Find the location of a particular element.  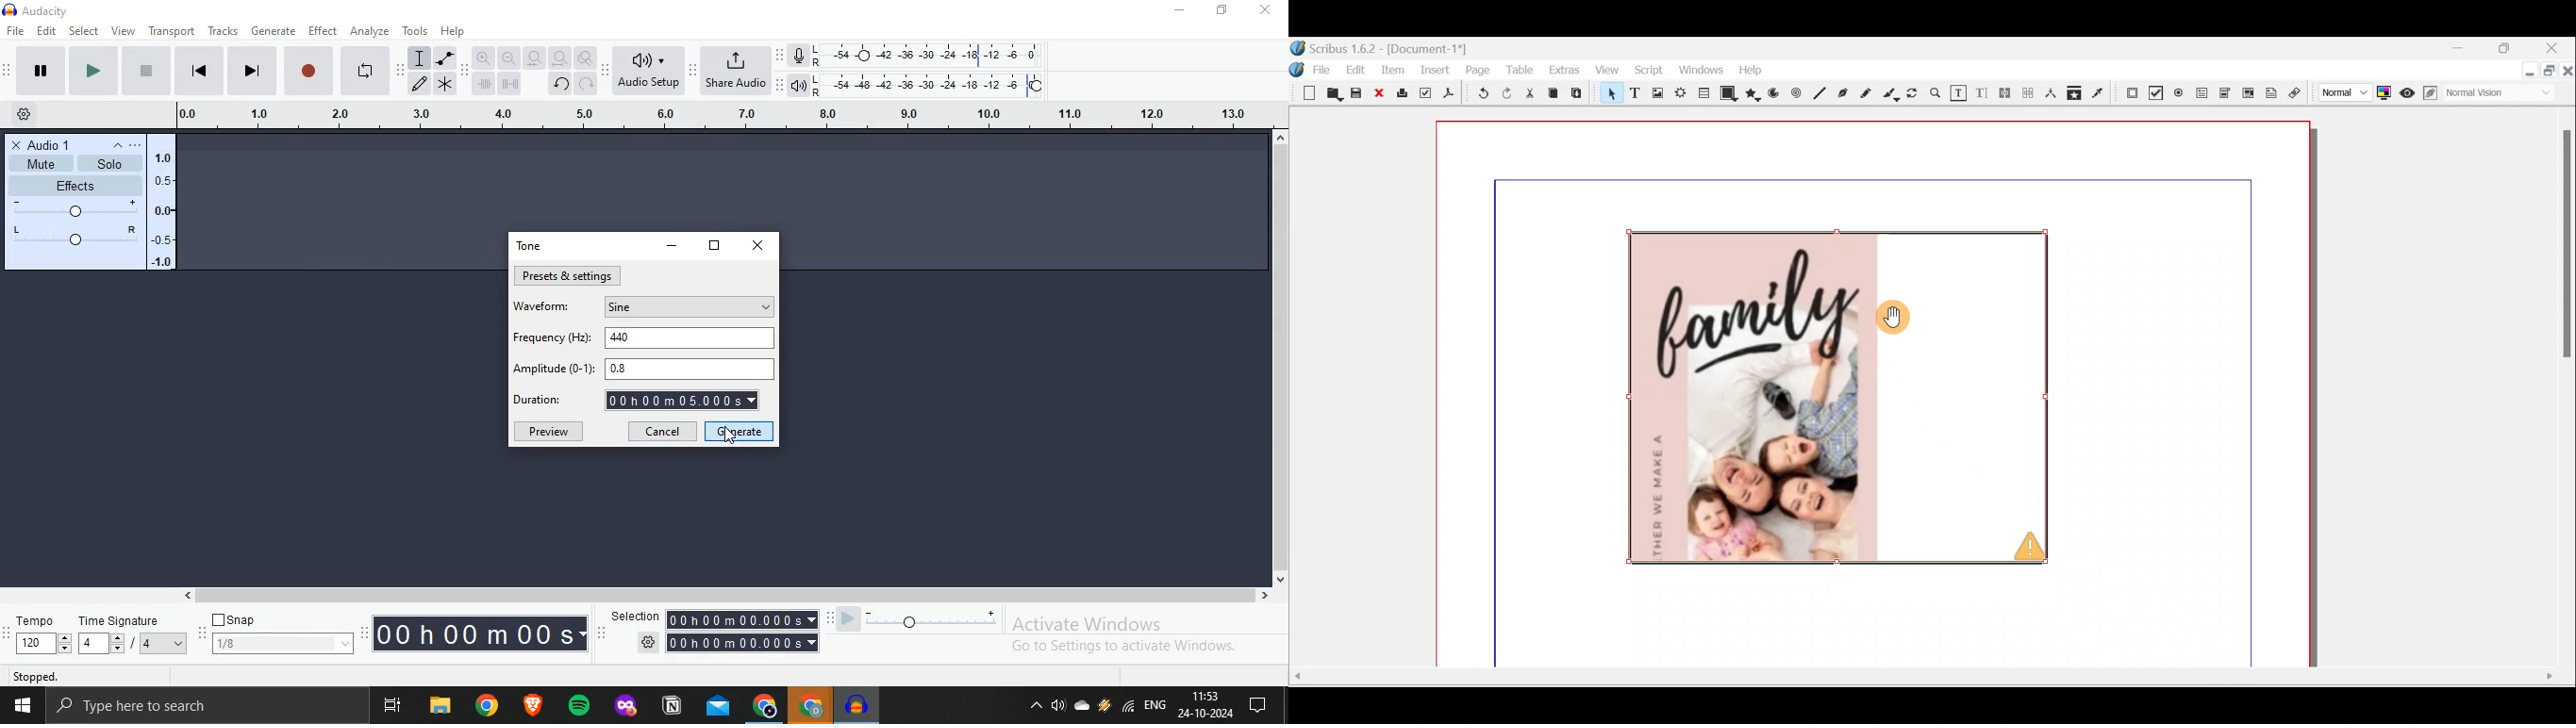

Settings is located at coordinates (21, 116).